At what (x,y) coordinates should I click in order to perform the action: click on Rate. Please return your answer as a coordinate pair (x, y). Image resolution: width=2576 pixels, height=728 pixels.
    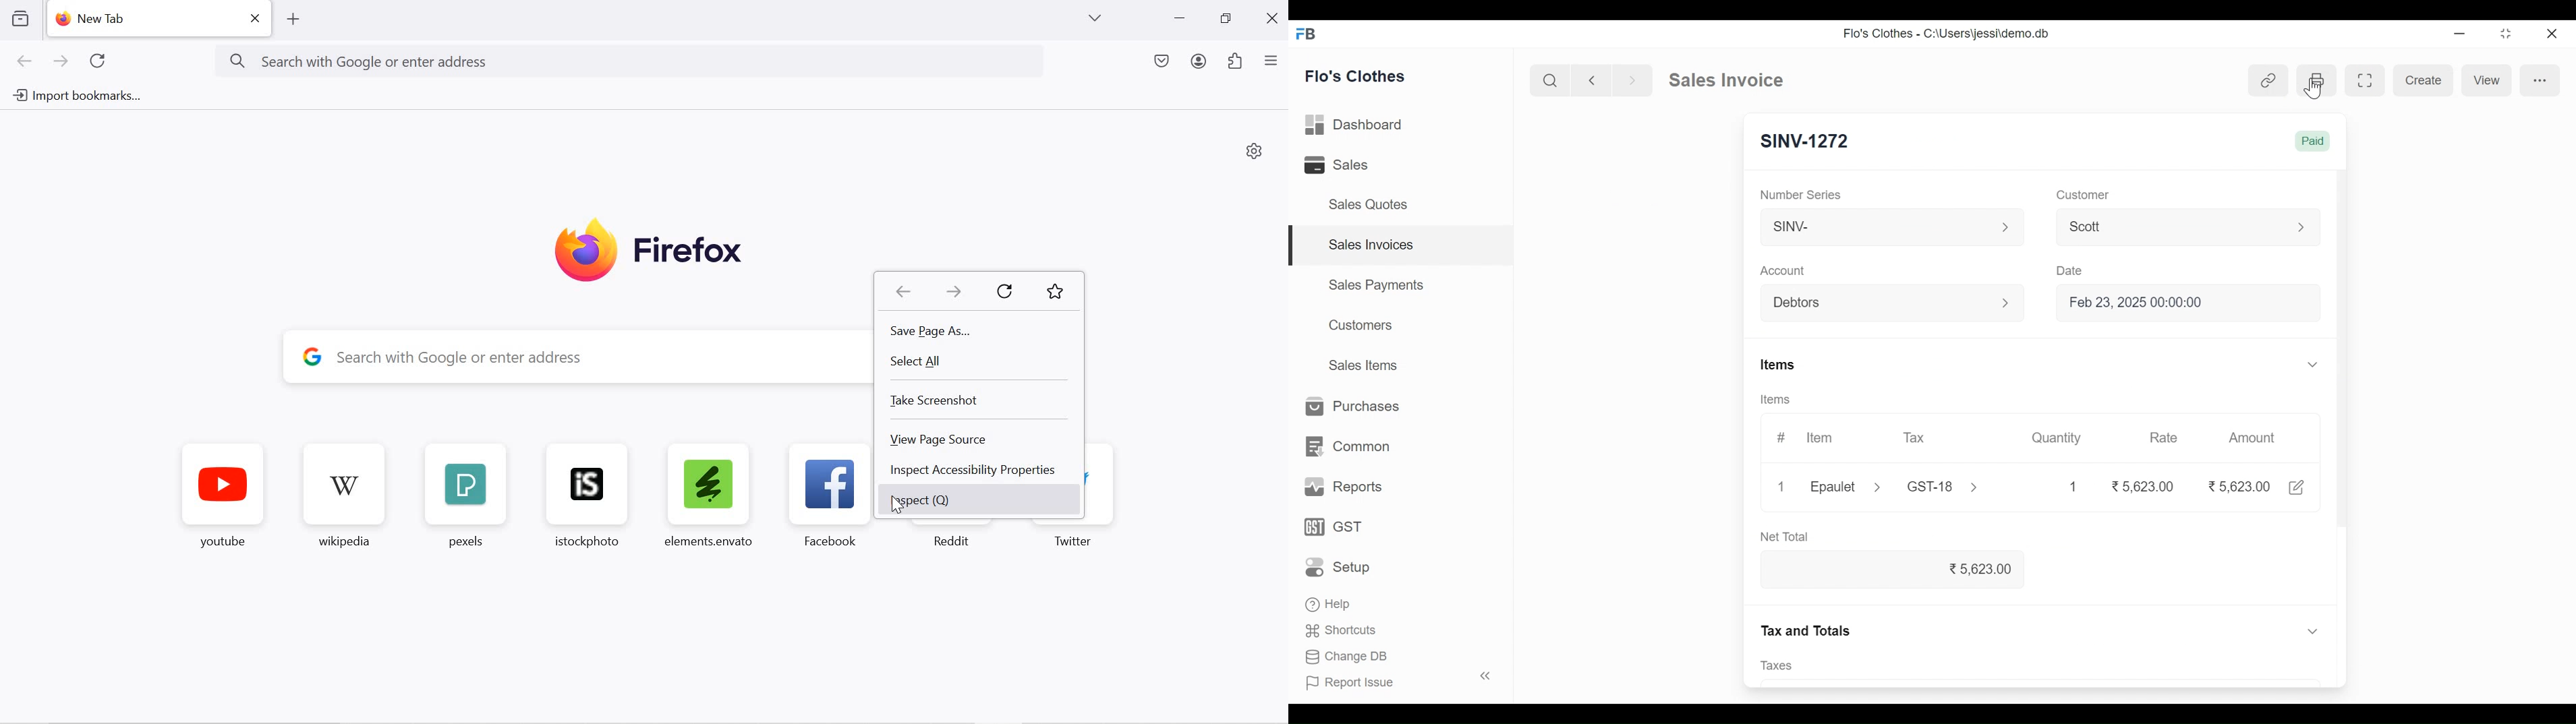
    Looking at the image, I should click on (2162, 438).